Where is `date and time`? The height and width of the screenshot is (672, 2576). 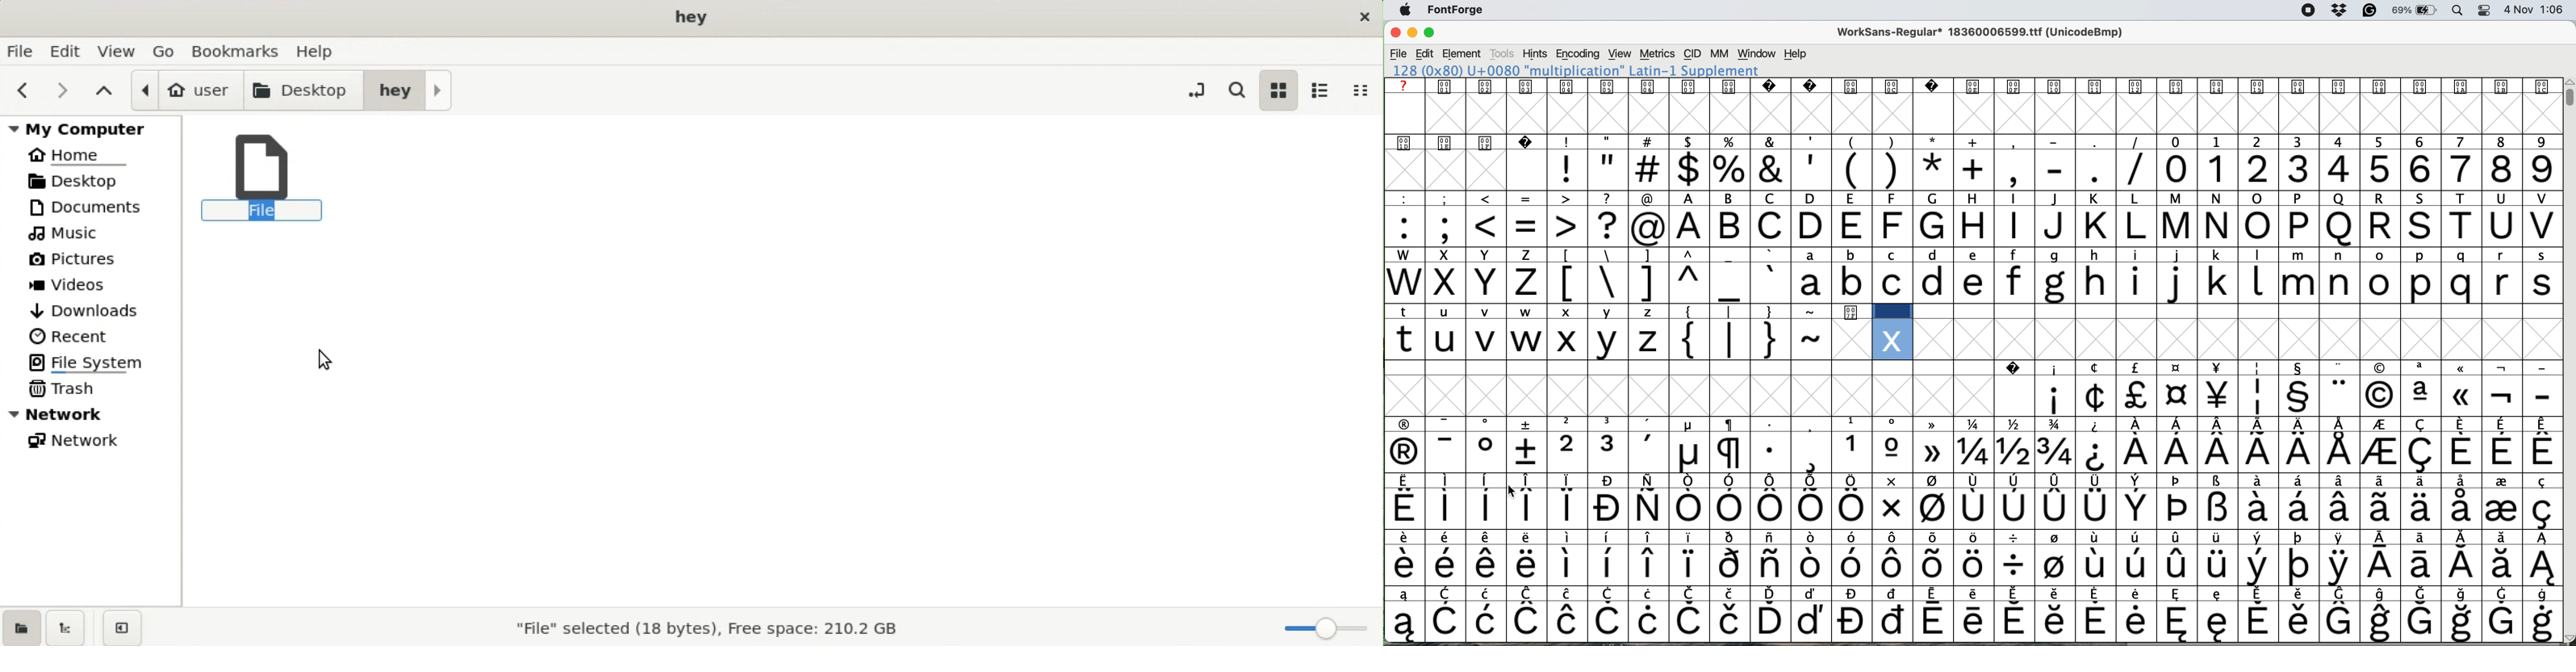 date and time is located at coordinates (2535, 10).